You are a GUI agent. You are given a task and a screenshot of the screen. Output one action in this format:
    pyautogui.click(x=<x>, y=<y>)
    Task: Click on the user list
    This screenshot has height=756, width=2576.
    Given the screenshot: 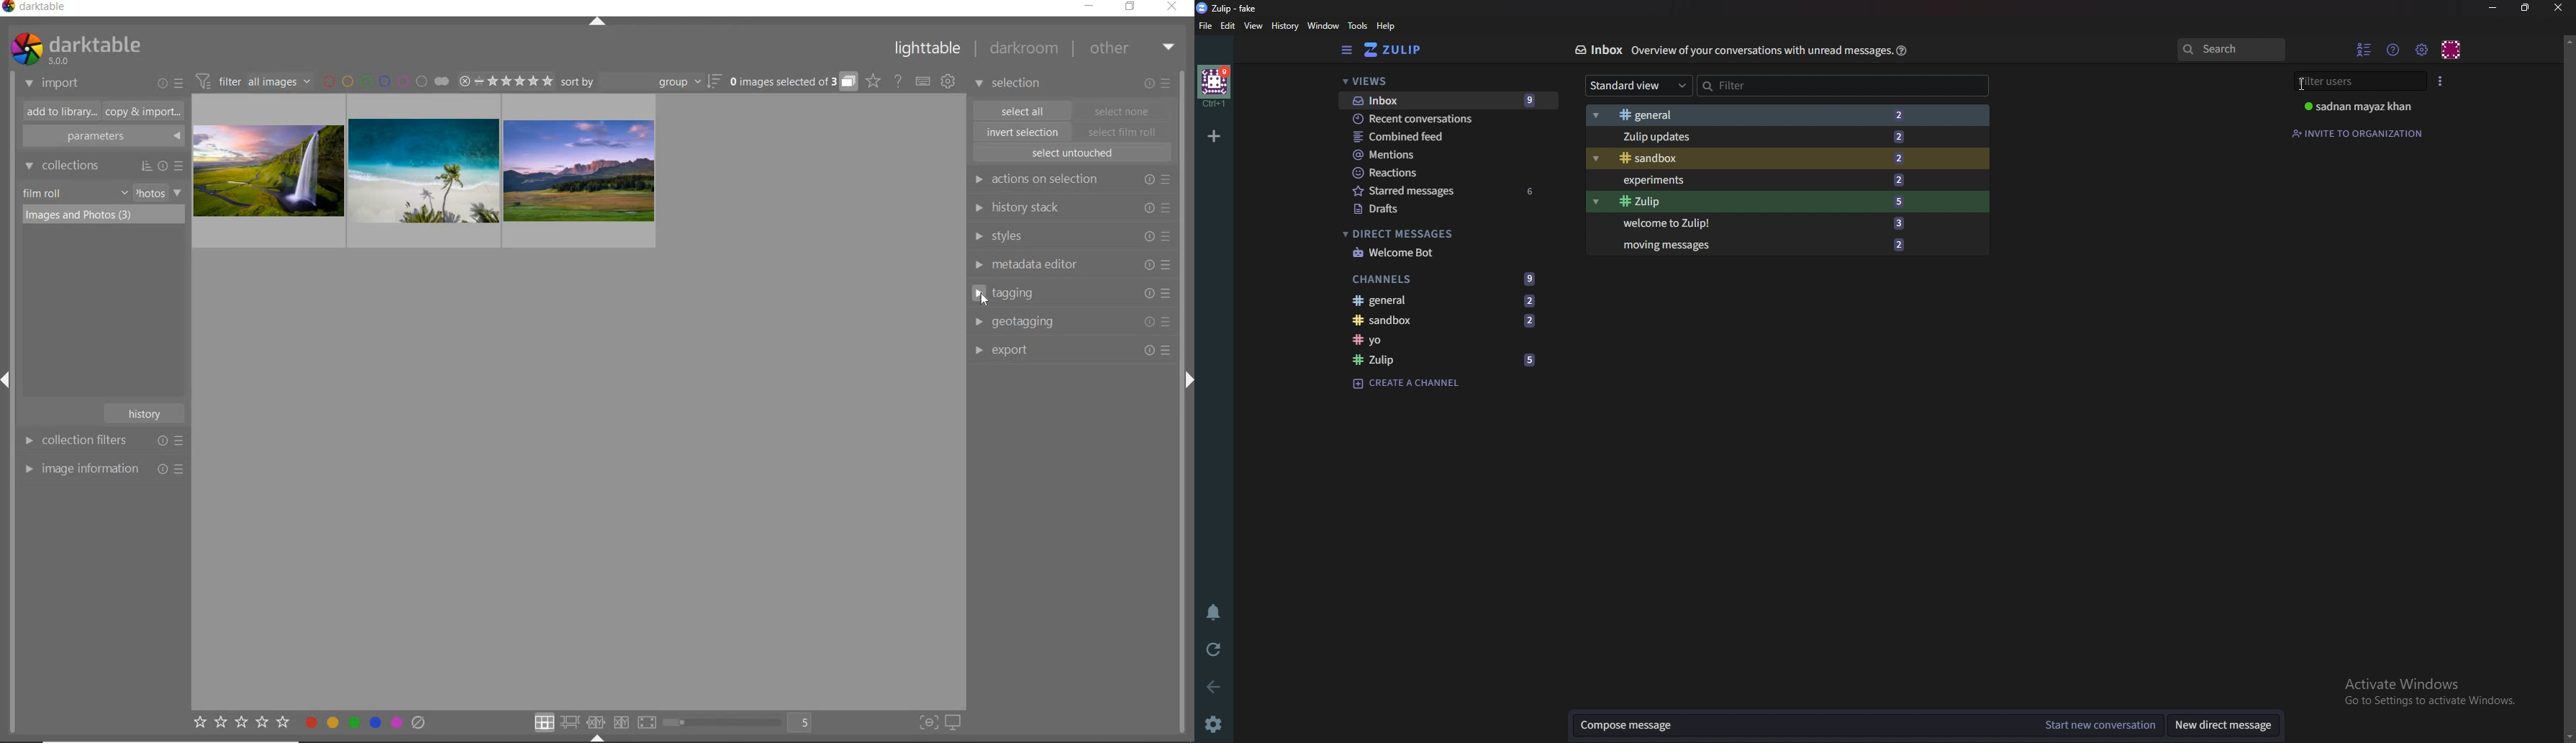 What is the action you would take?
    pyautogui.click(x=2368, y=50)
    